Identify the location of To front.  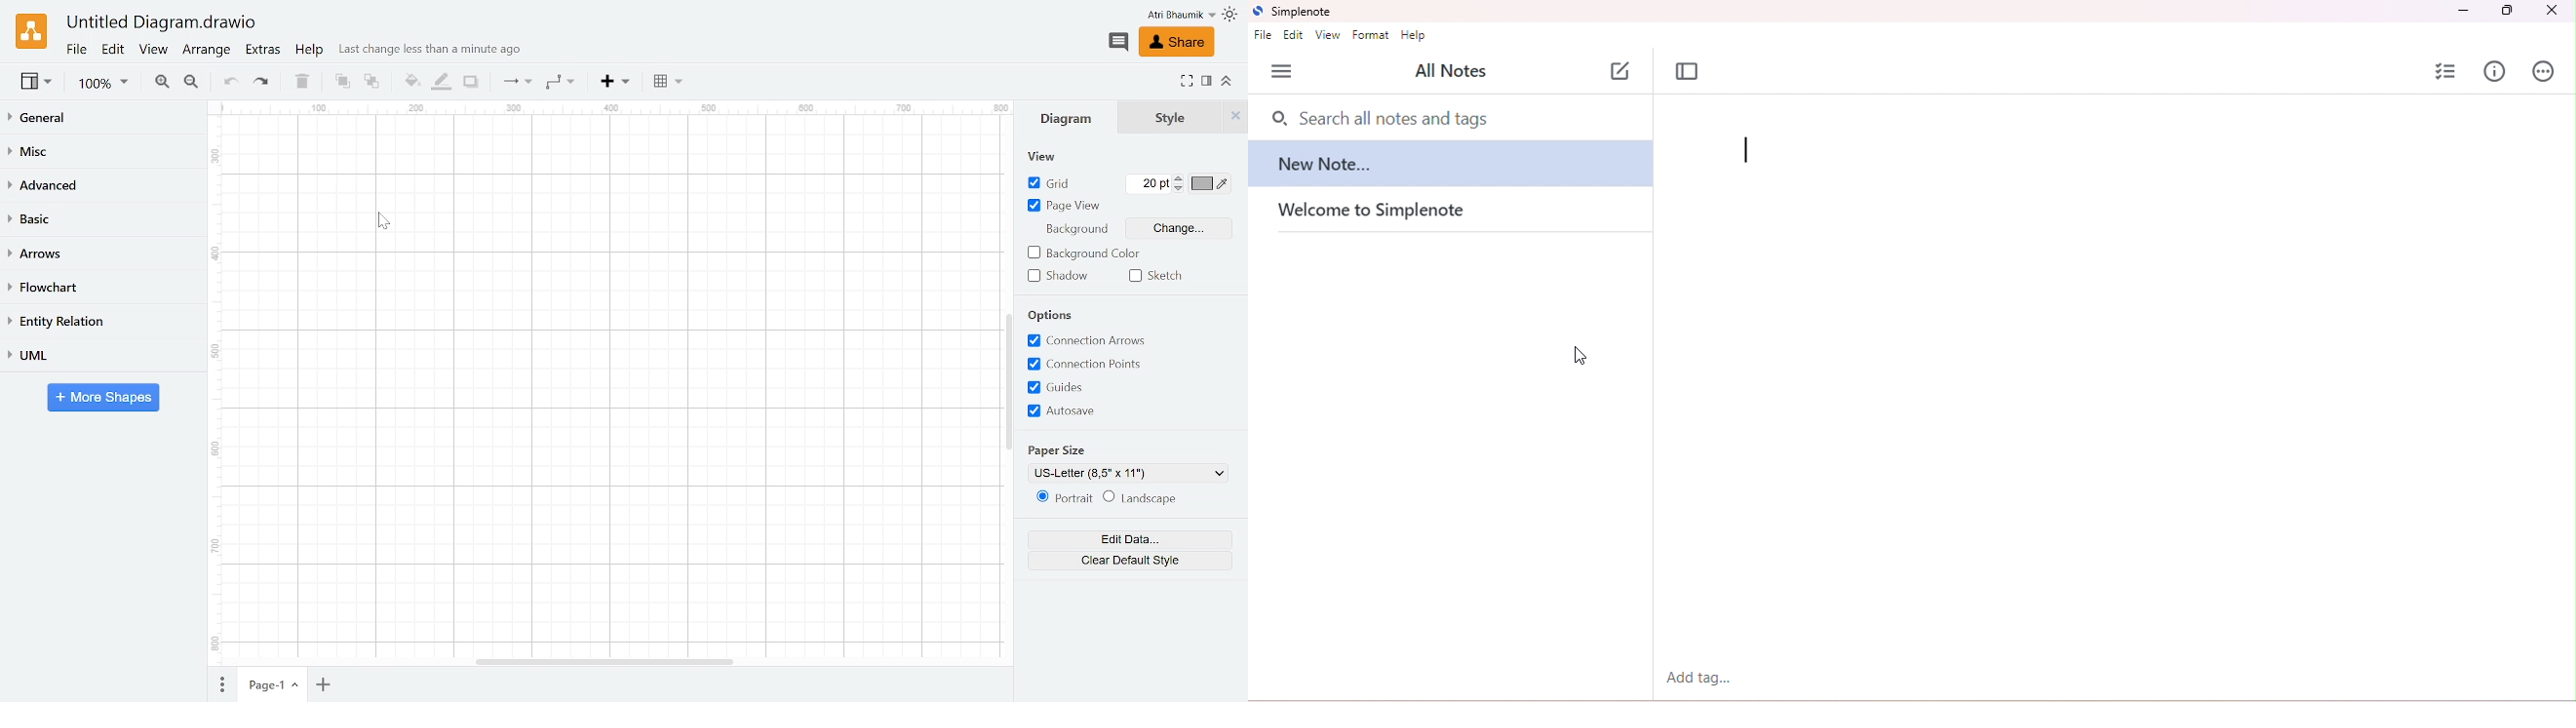
(341, 84).